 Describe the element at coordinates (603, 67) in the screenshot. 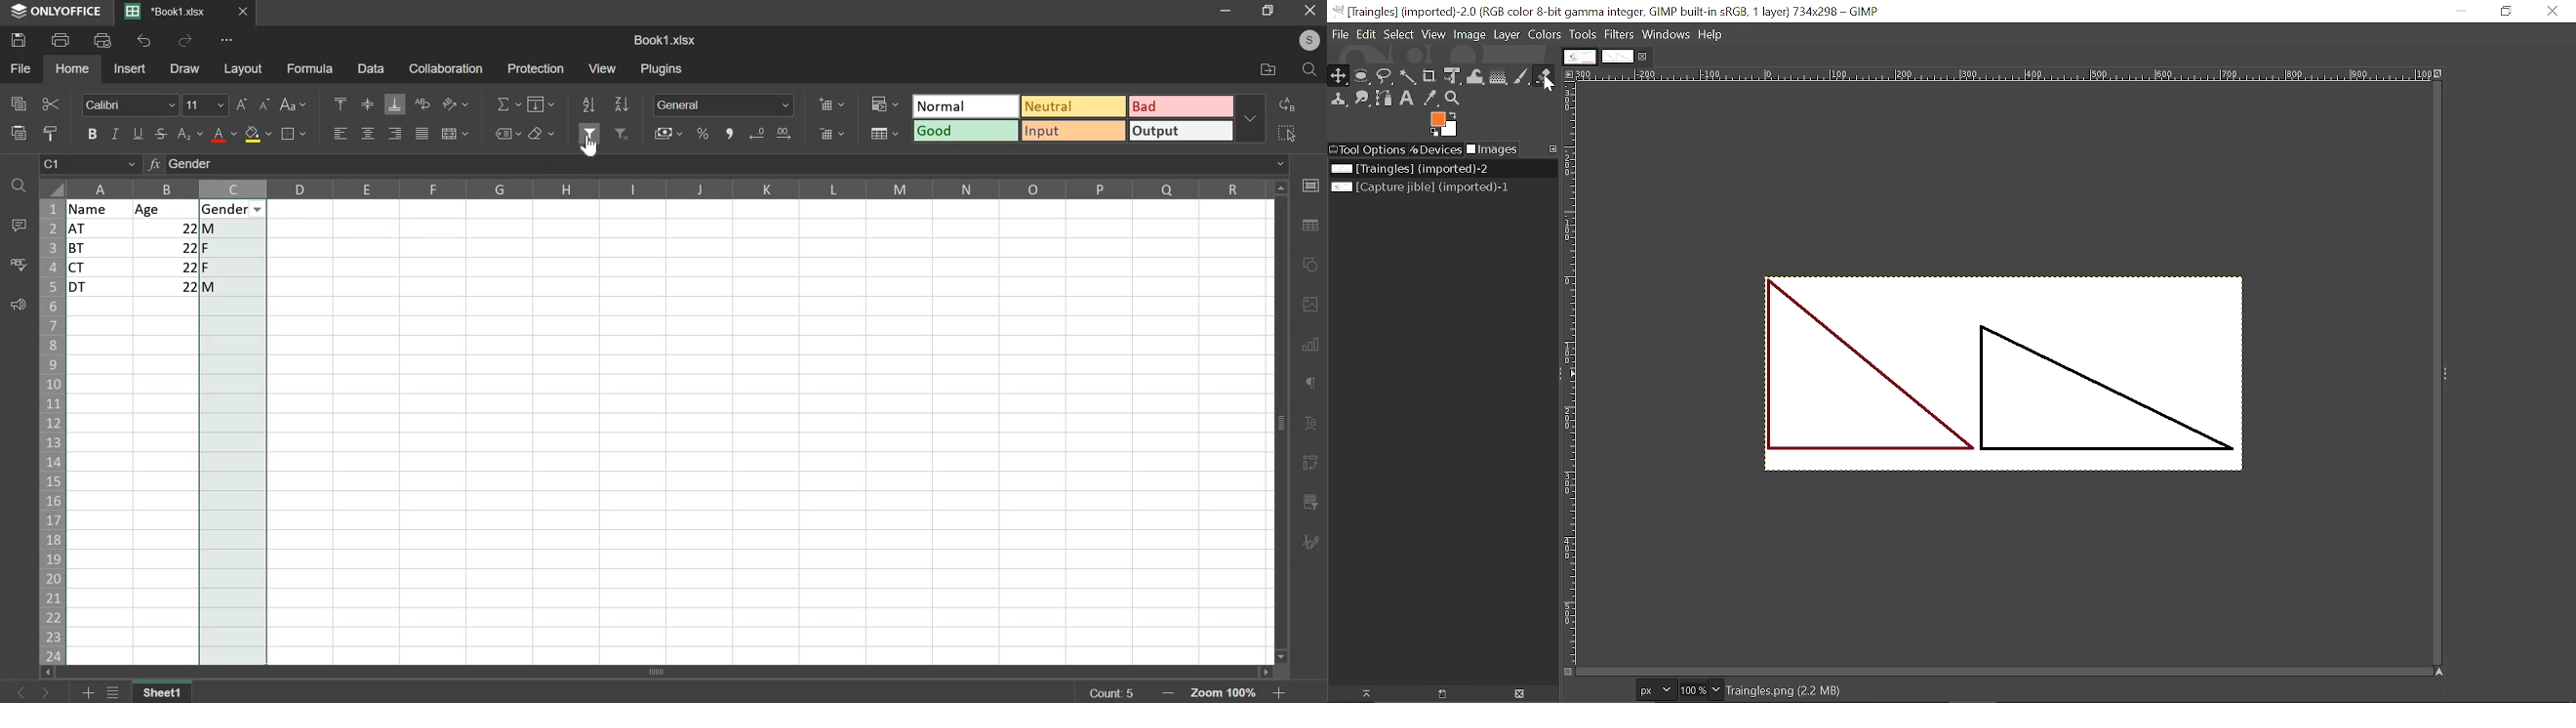

I see `view` at that location.